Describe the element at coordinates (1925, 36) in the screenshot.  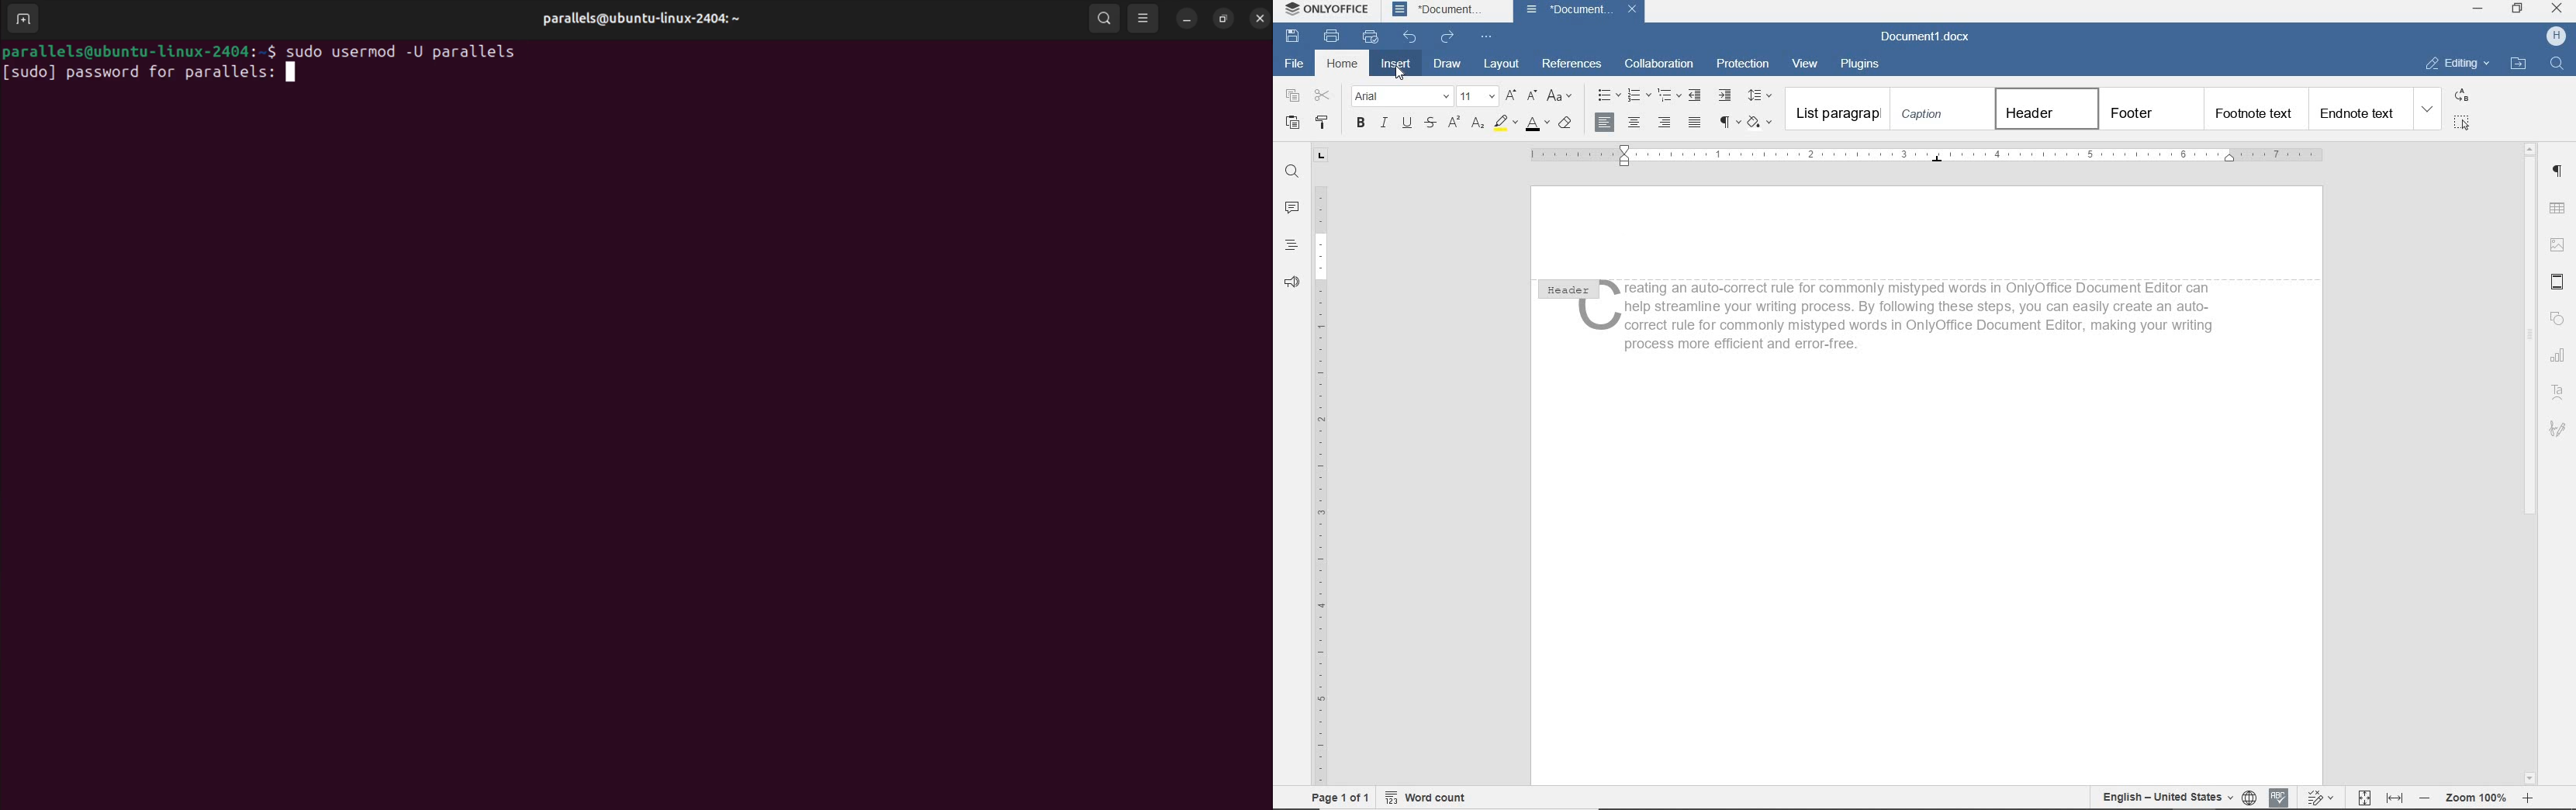
I see `DOCUMENT .docx` at that location.